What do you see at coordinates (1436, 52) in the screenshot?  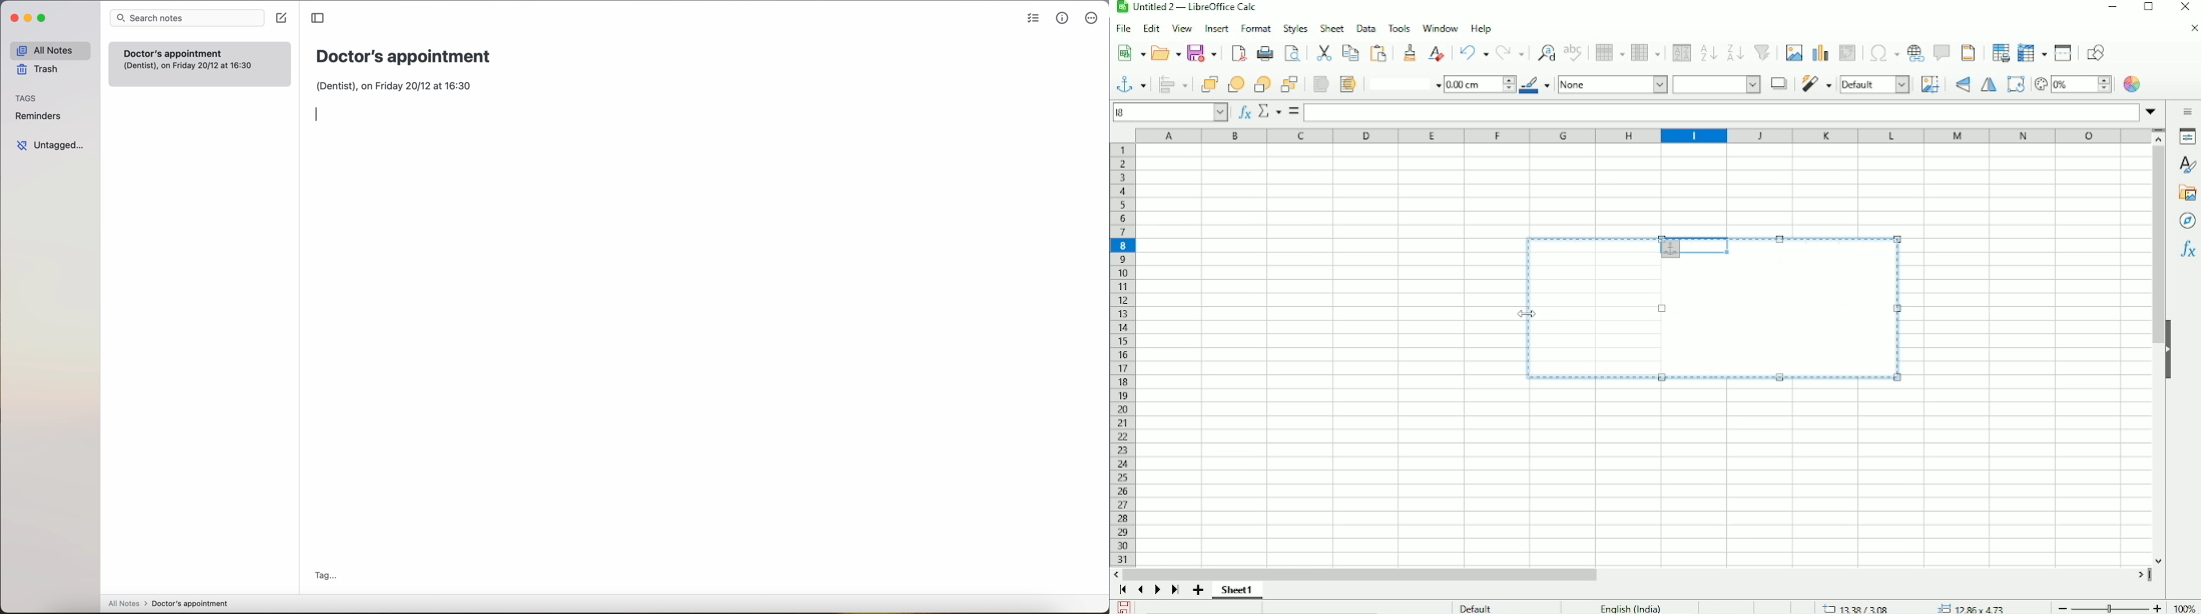 I see `Clear direct formatting` at bounding box center [1436, 52].